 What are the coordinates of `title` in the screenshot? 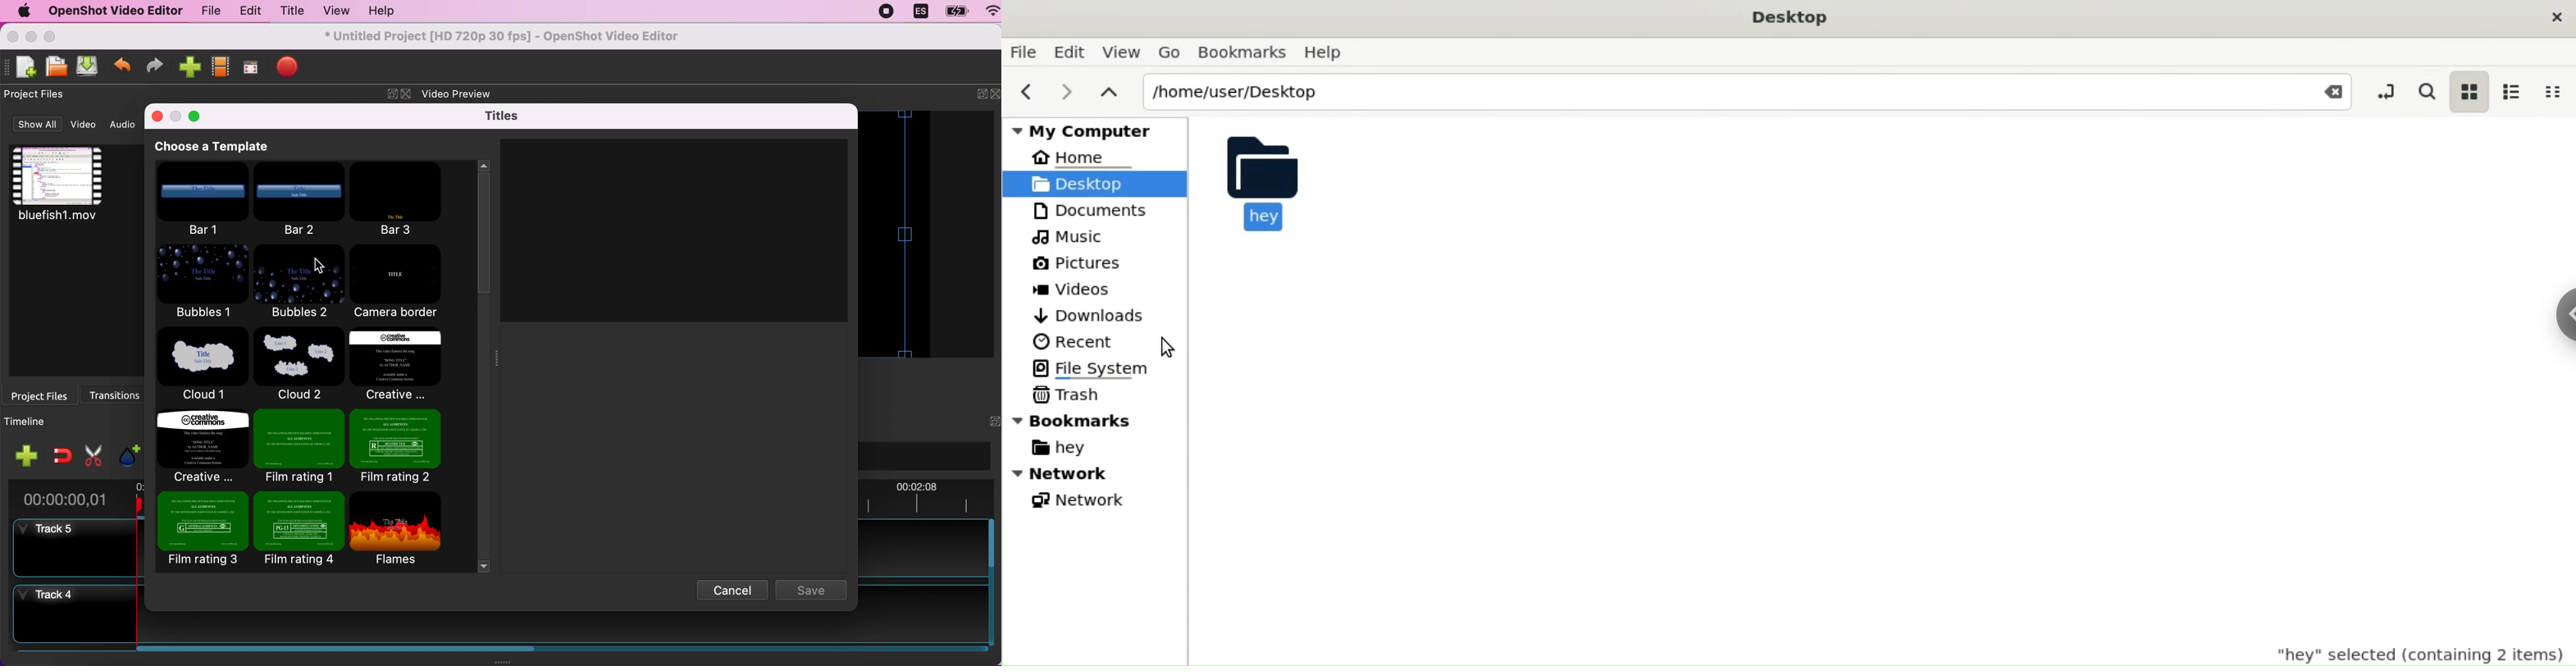 It's located at (290, 12).